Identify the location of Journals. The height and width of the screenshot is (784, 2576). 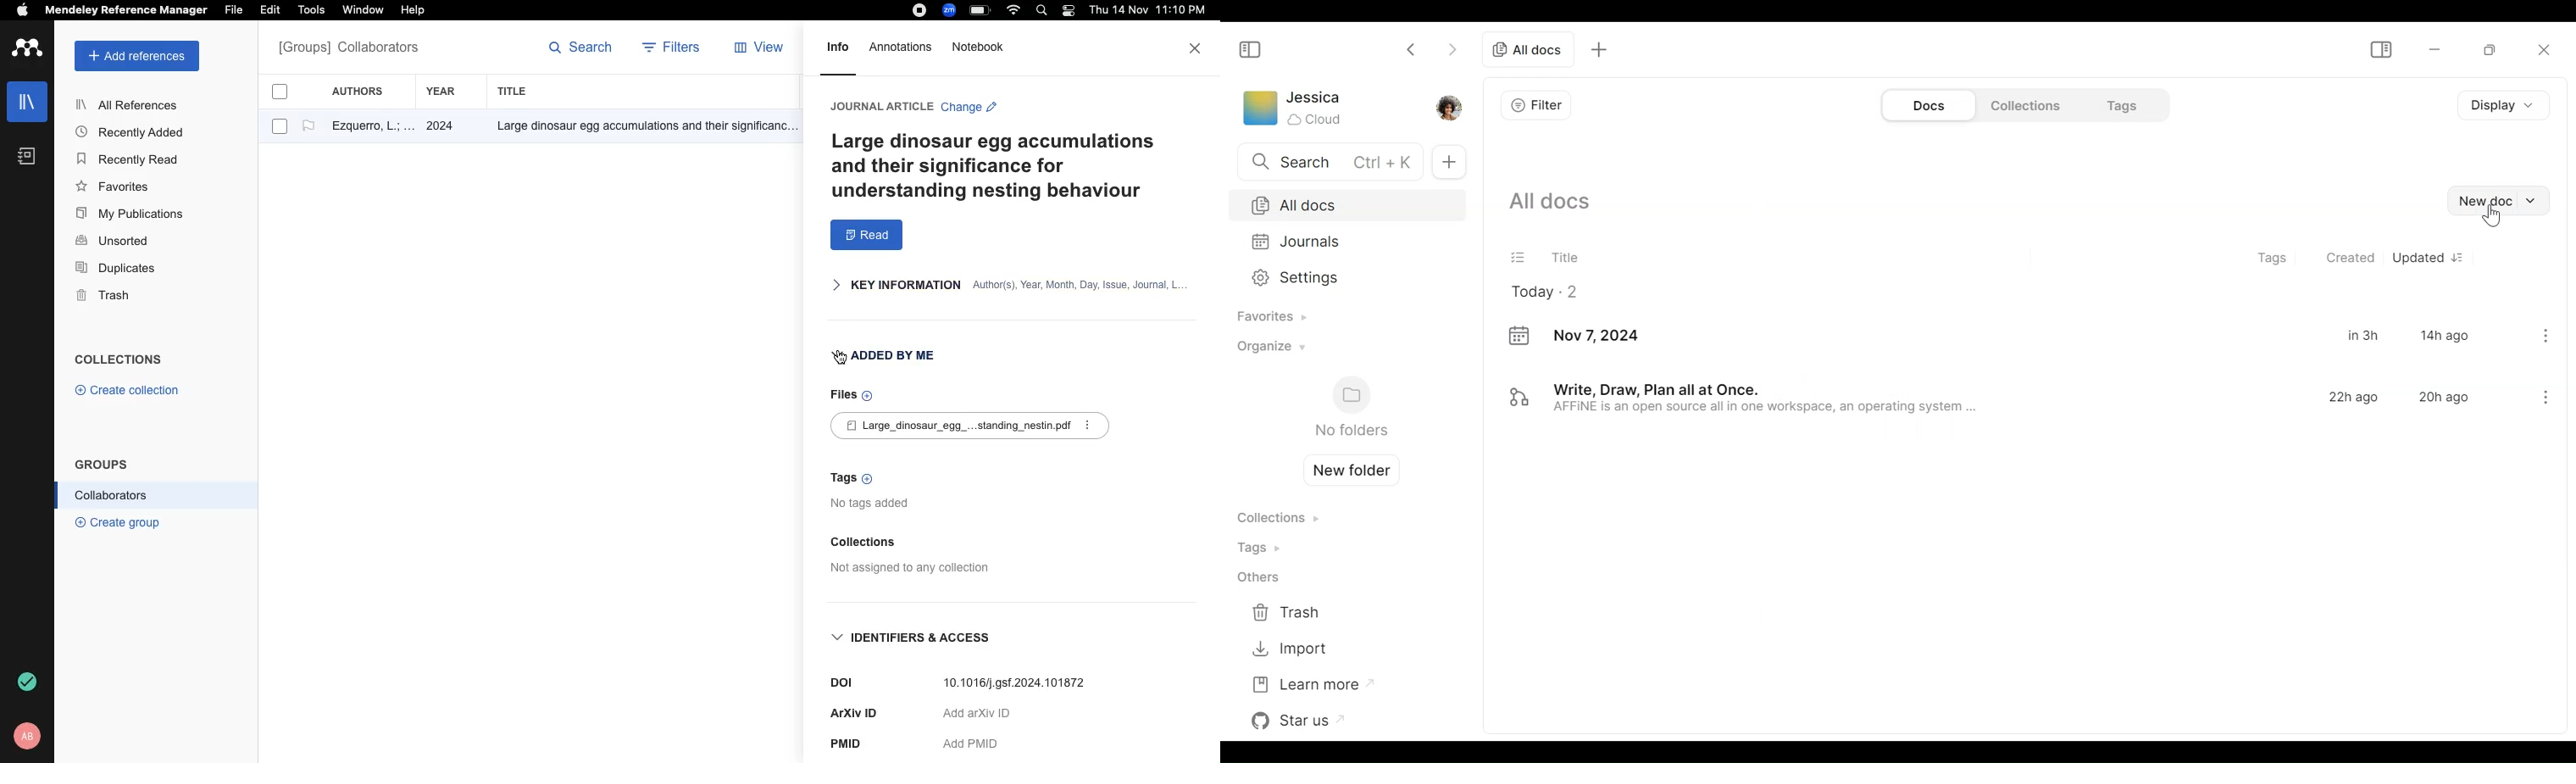
(1342, 242).